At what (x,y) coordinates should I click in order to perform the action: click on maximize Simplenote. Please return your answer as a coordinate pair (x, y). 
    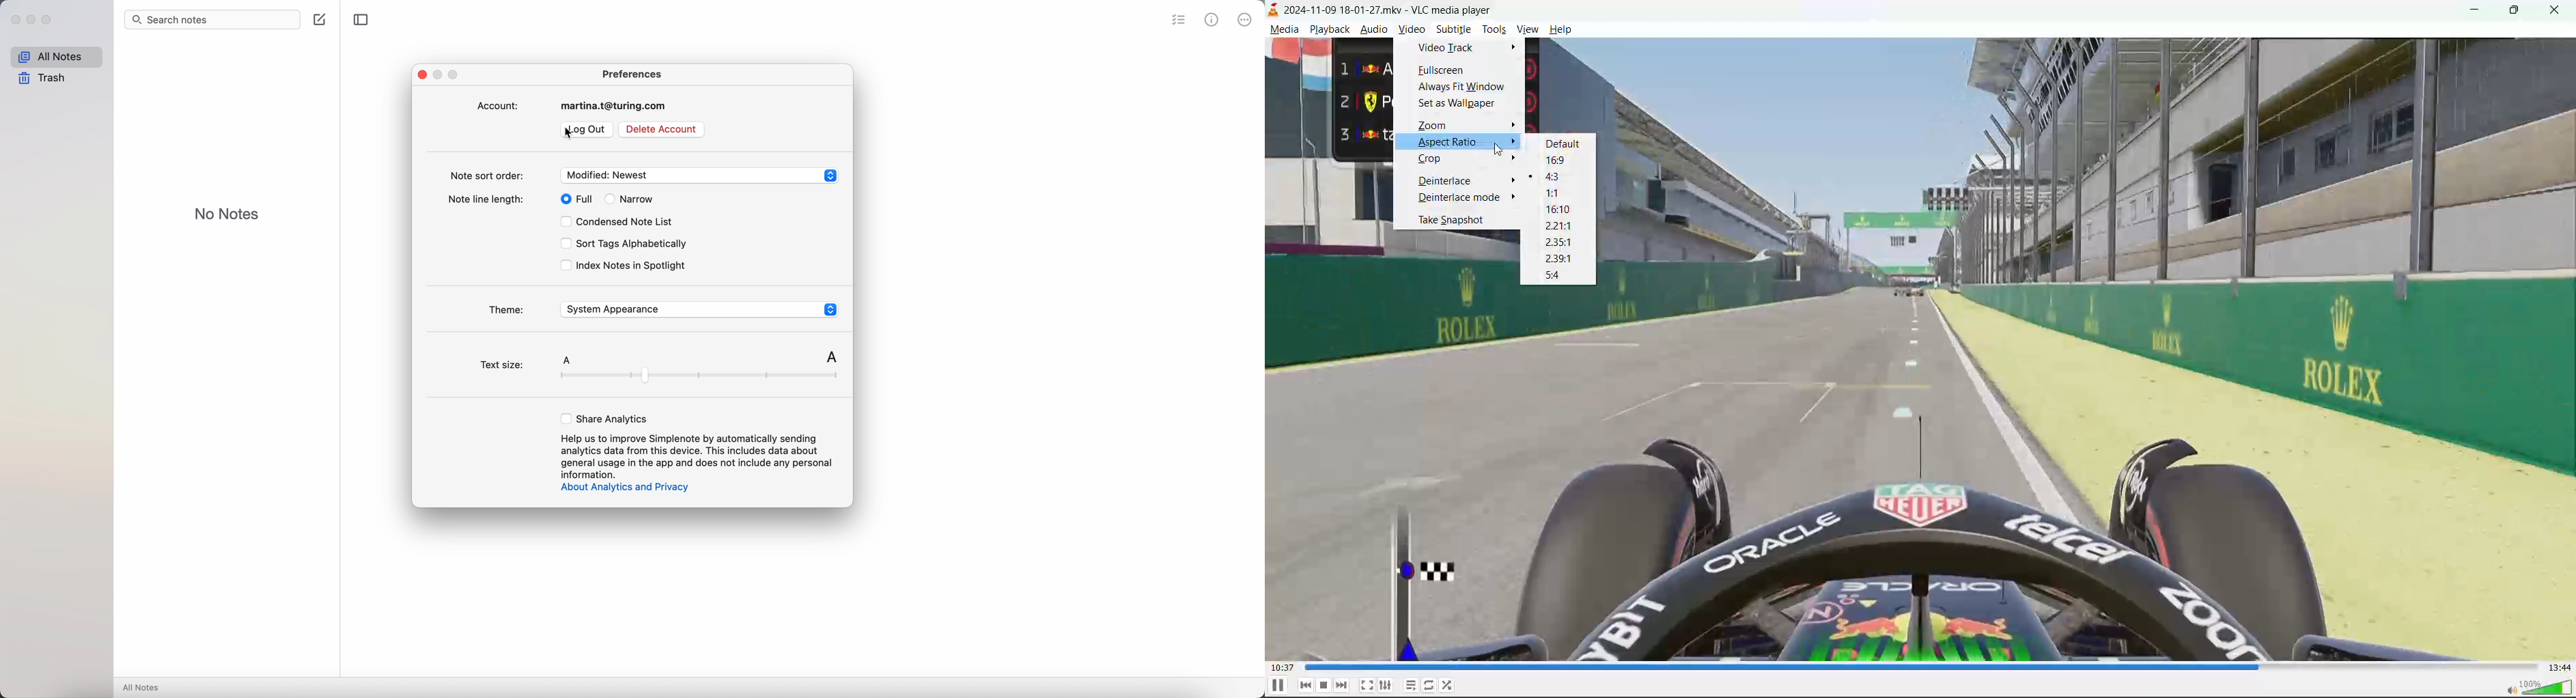
    Looking at the image, I should click on (50, 21).